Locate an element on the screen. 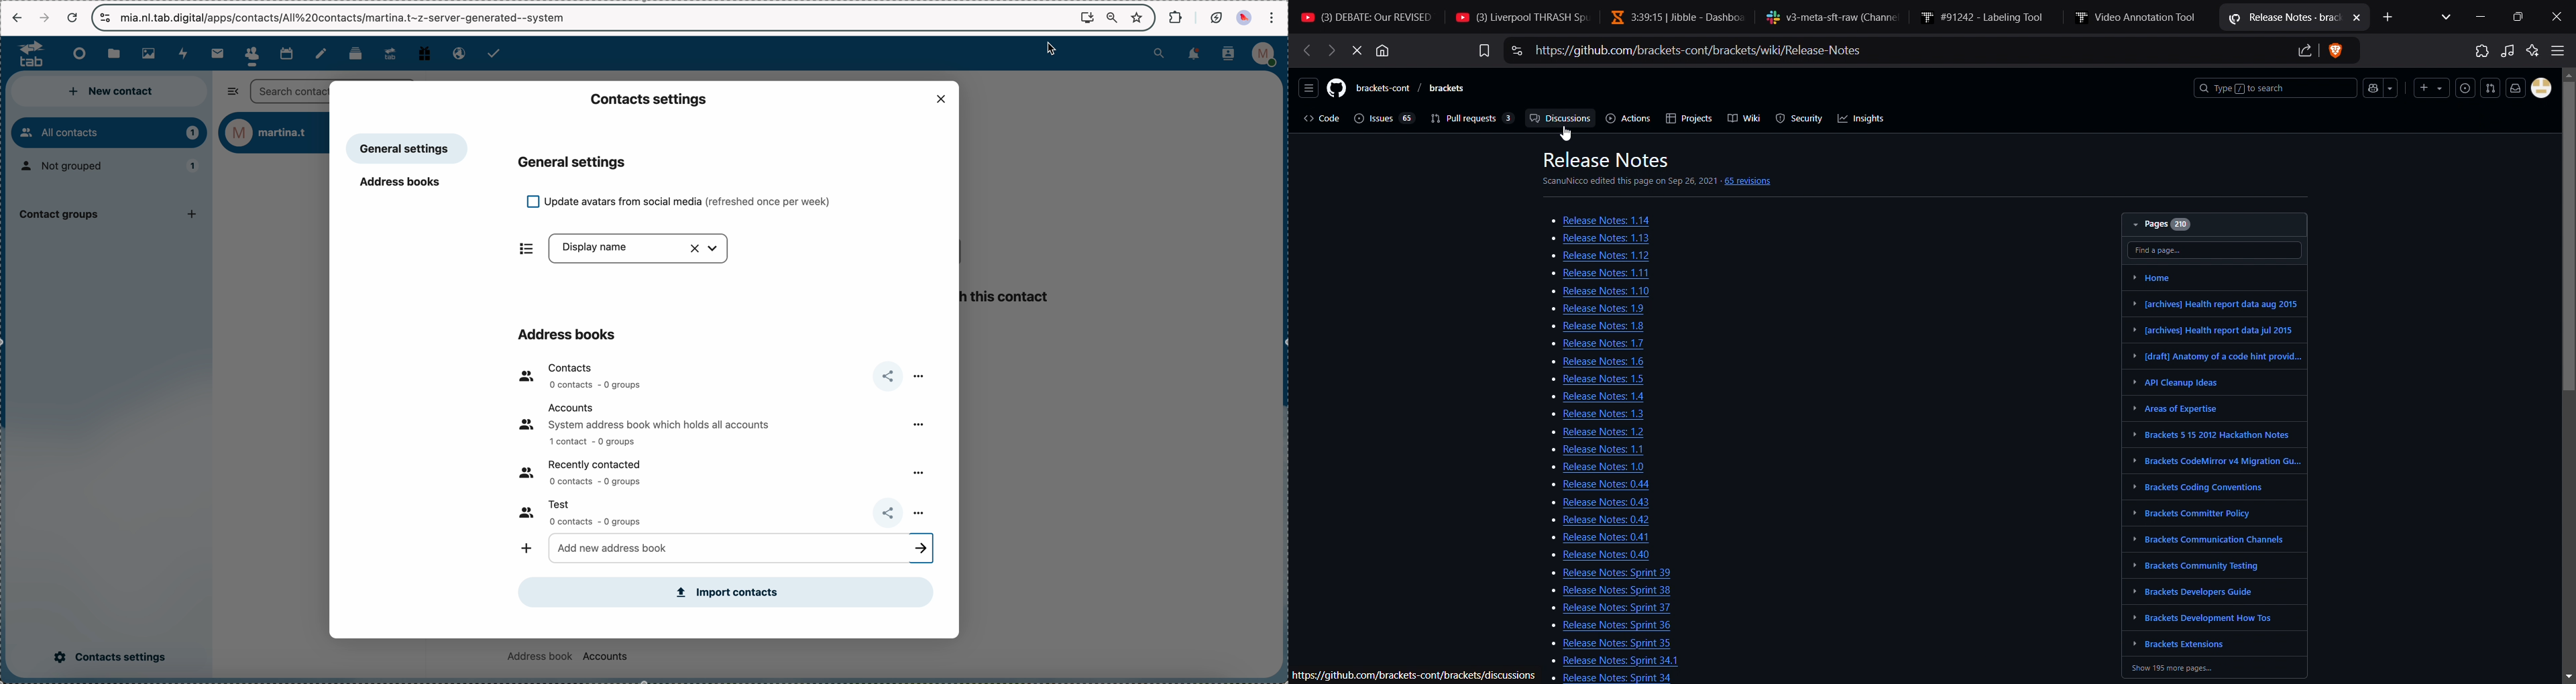  mouse is located at coordinates (1050, 50).